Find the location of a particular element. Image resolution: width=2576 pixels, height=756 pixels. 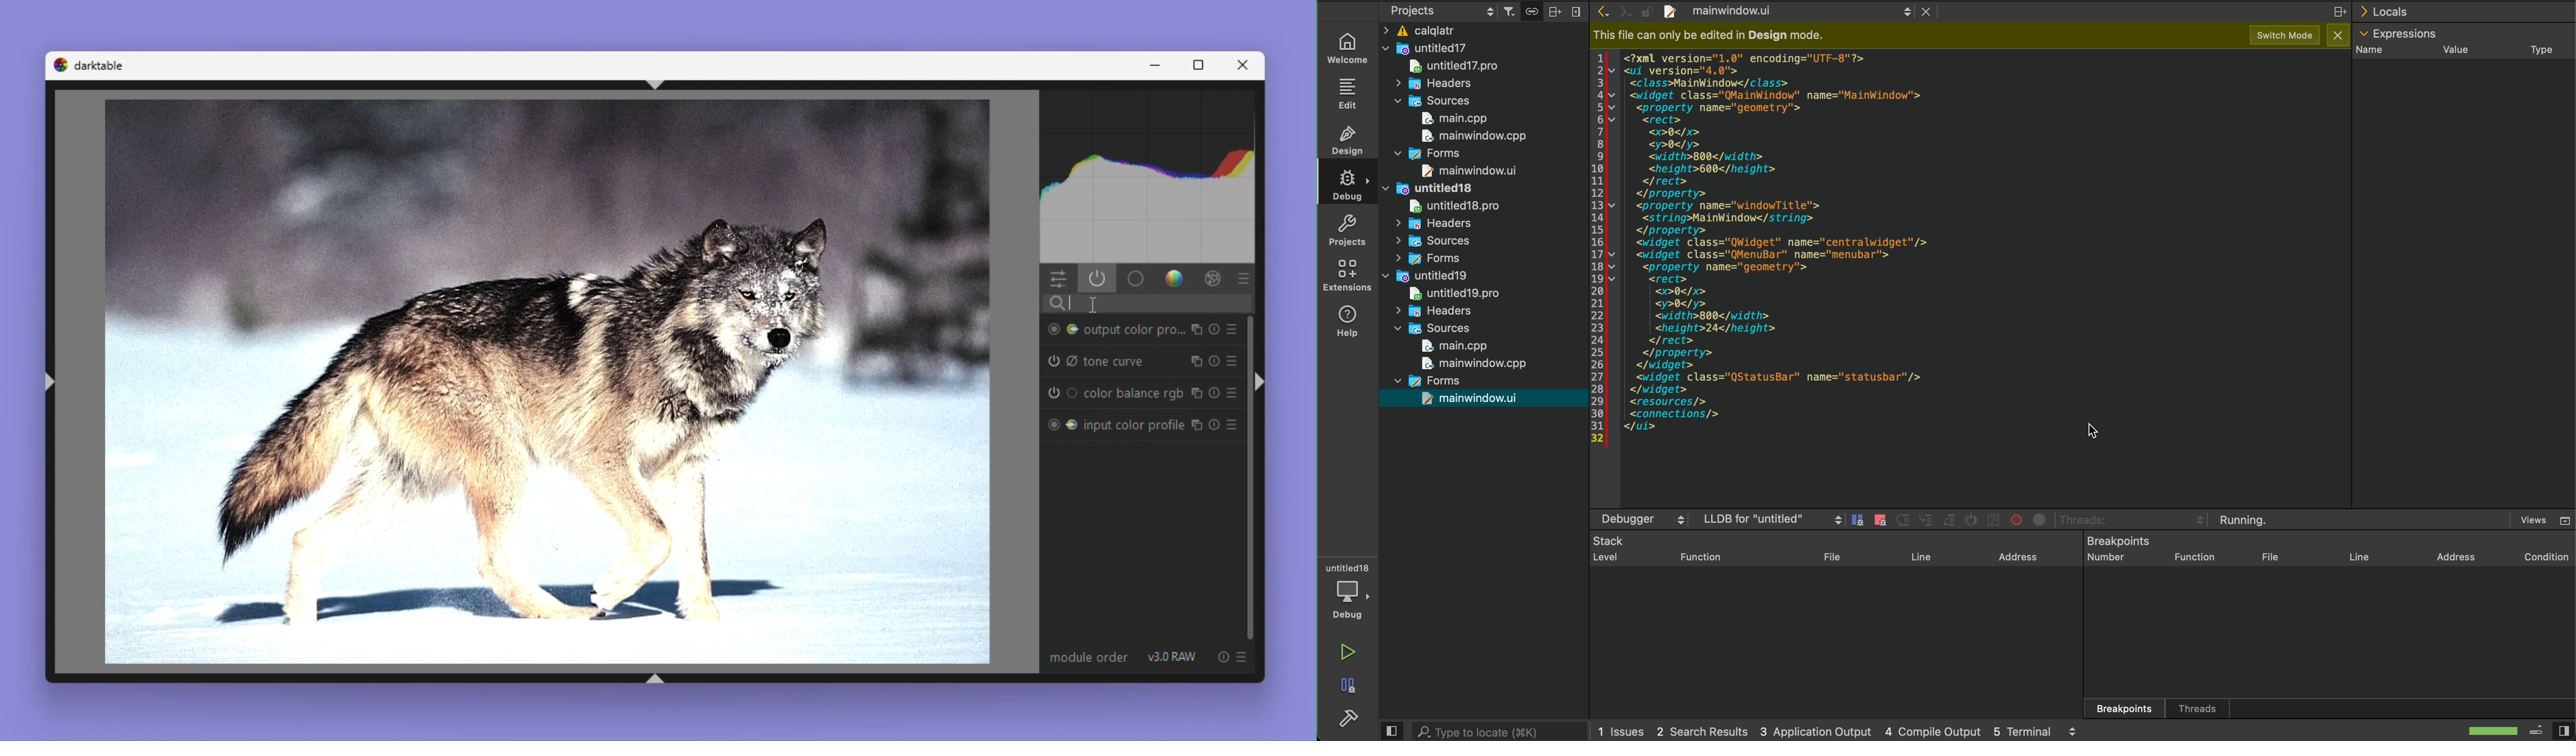

Breakpoints is located at coordinates (2110, 703).